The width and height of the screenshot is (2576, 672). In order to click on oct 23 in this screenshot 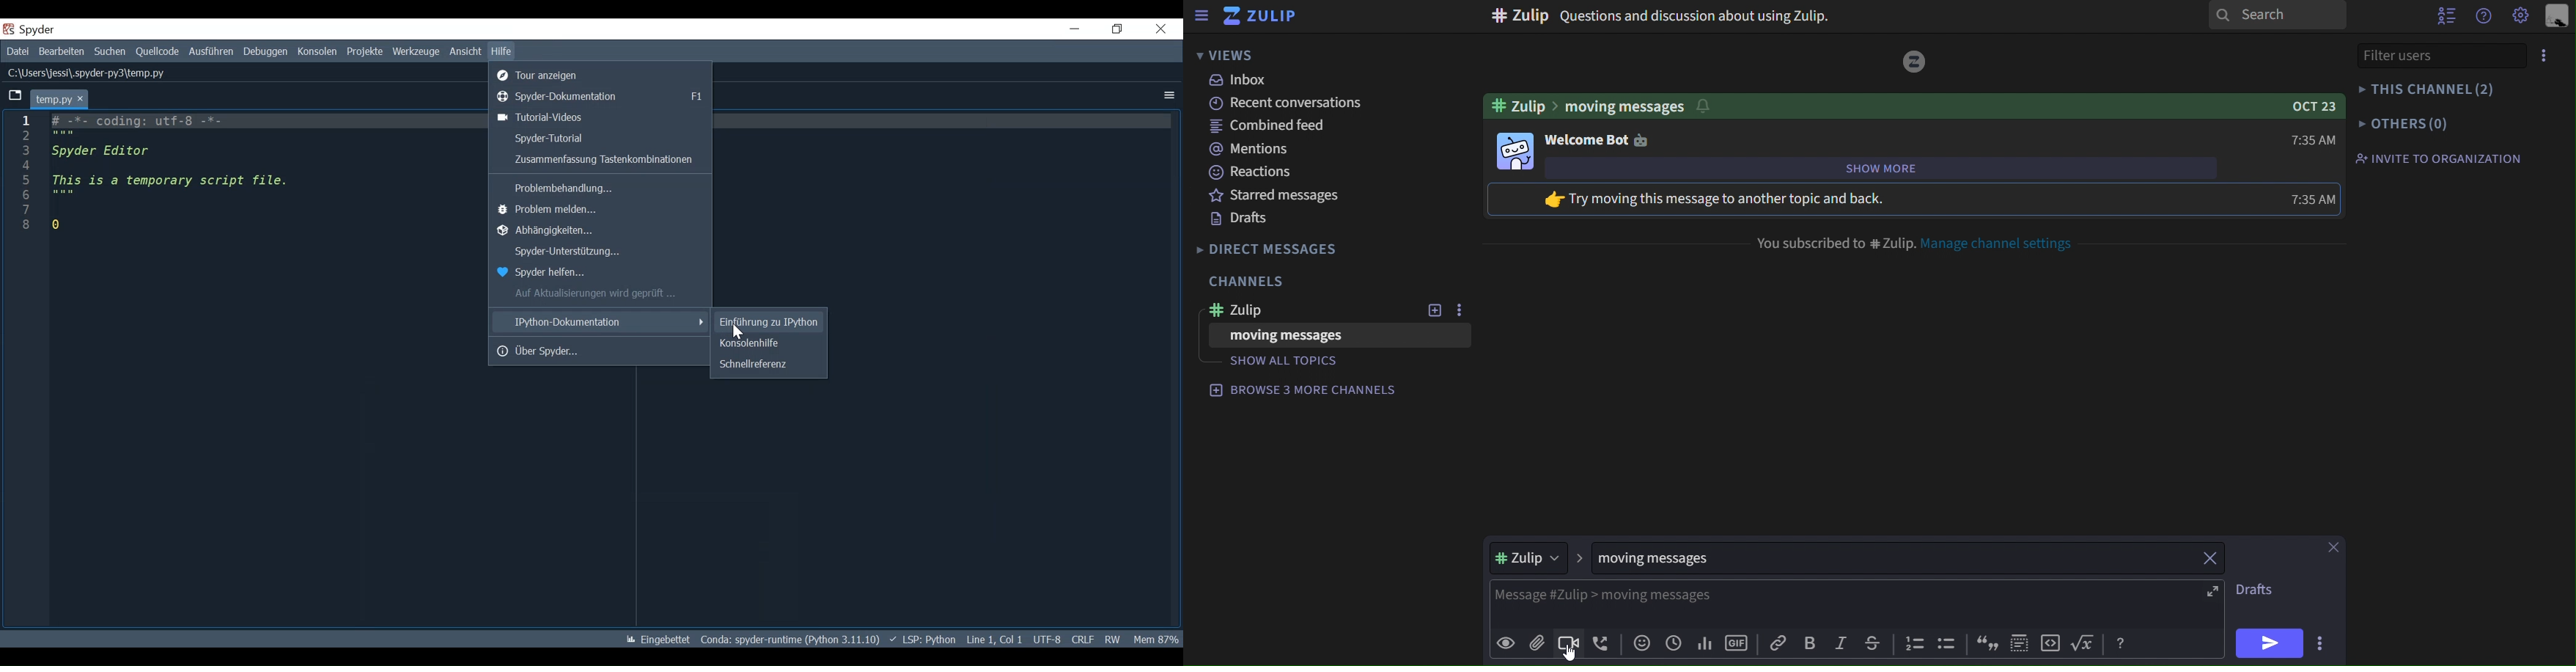, I will do `click(2308, 105)`.